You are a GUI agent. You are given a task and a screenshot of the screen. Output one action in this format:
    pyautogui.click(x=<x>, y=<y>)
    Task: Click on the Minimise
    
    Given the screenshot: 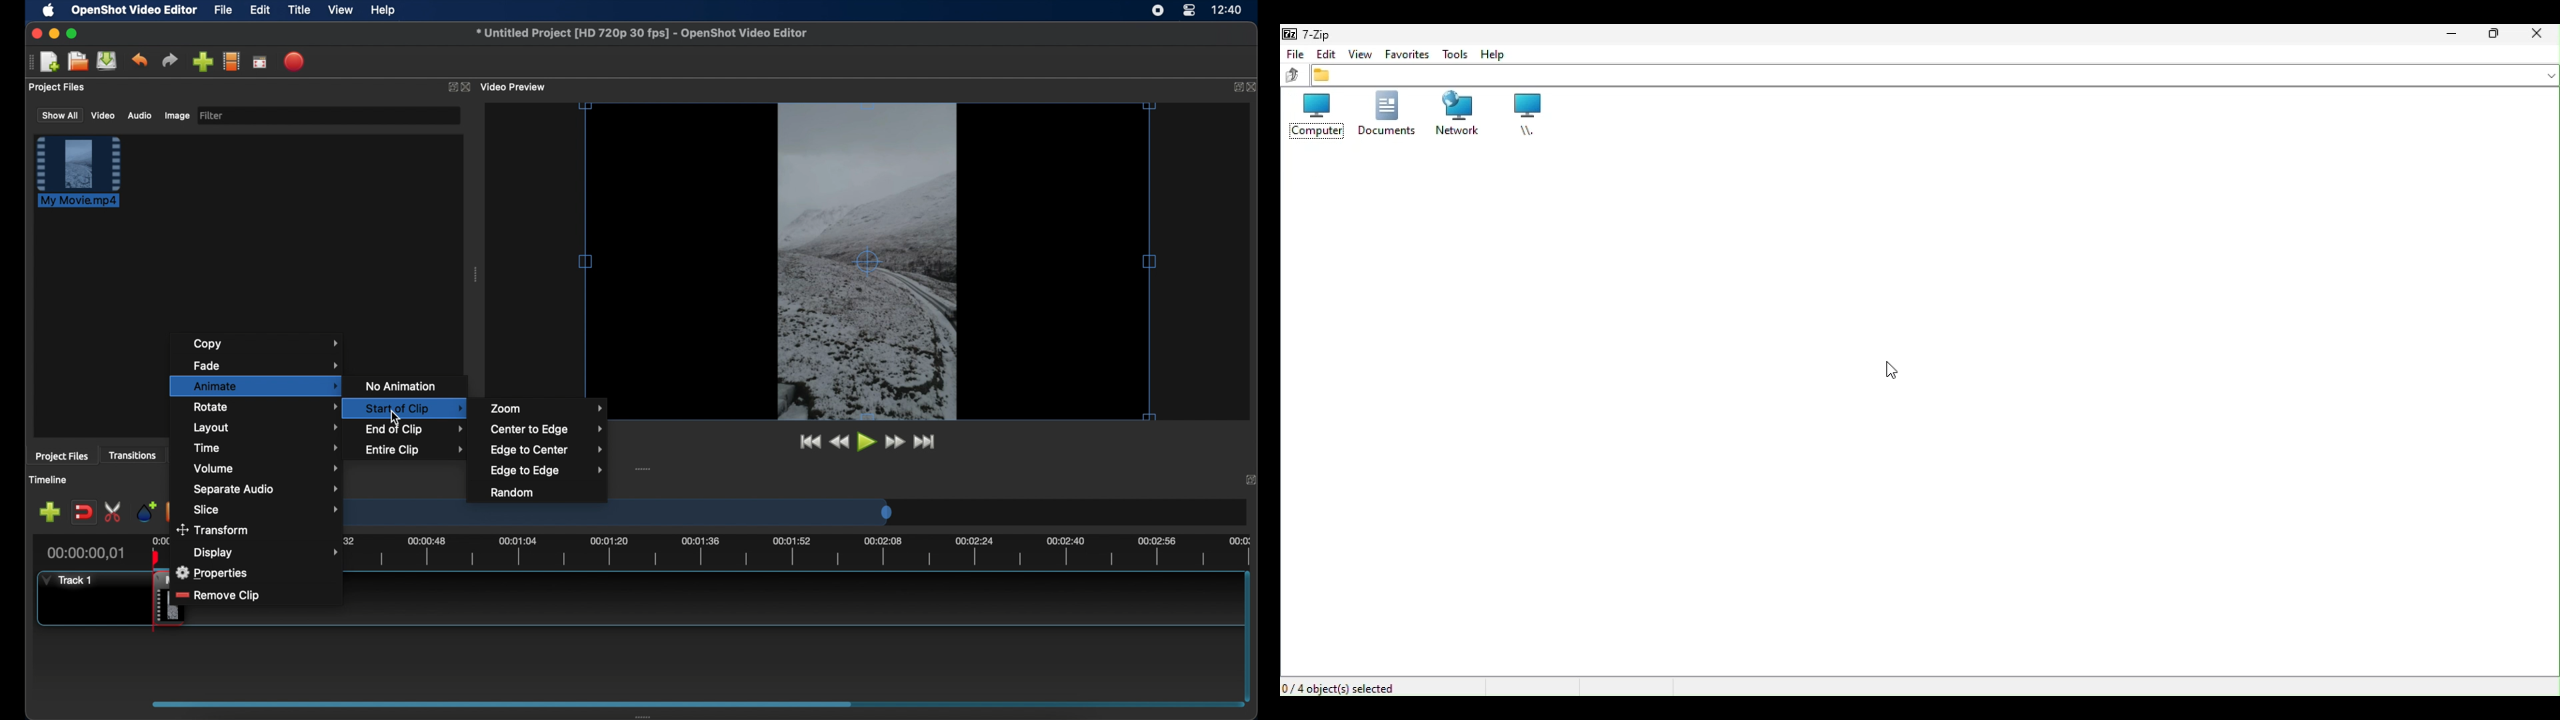 What is the action you would take?
    pyautogui.click(x=2451, y=36)
    